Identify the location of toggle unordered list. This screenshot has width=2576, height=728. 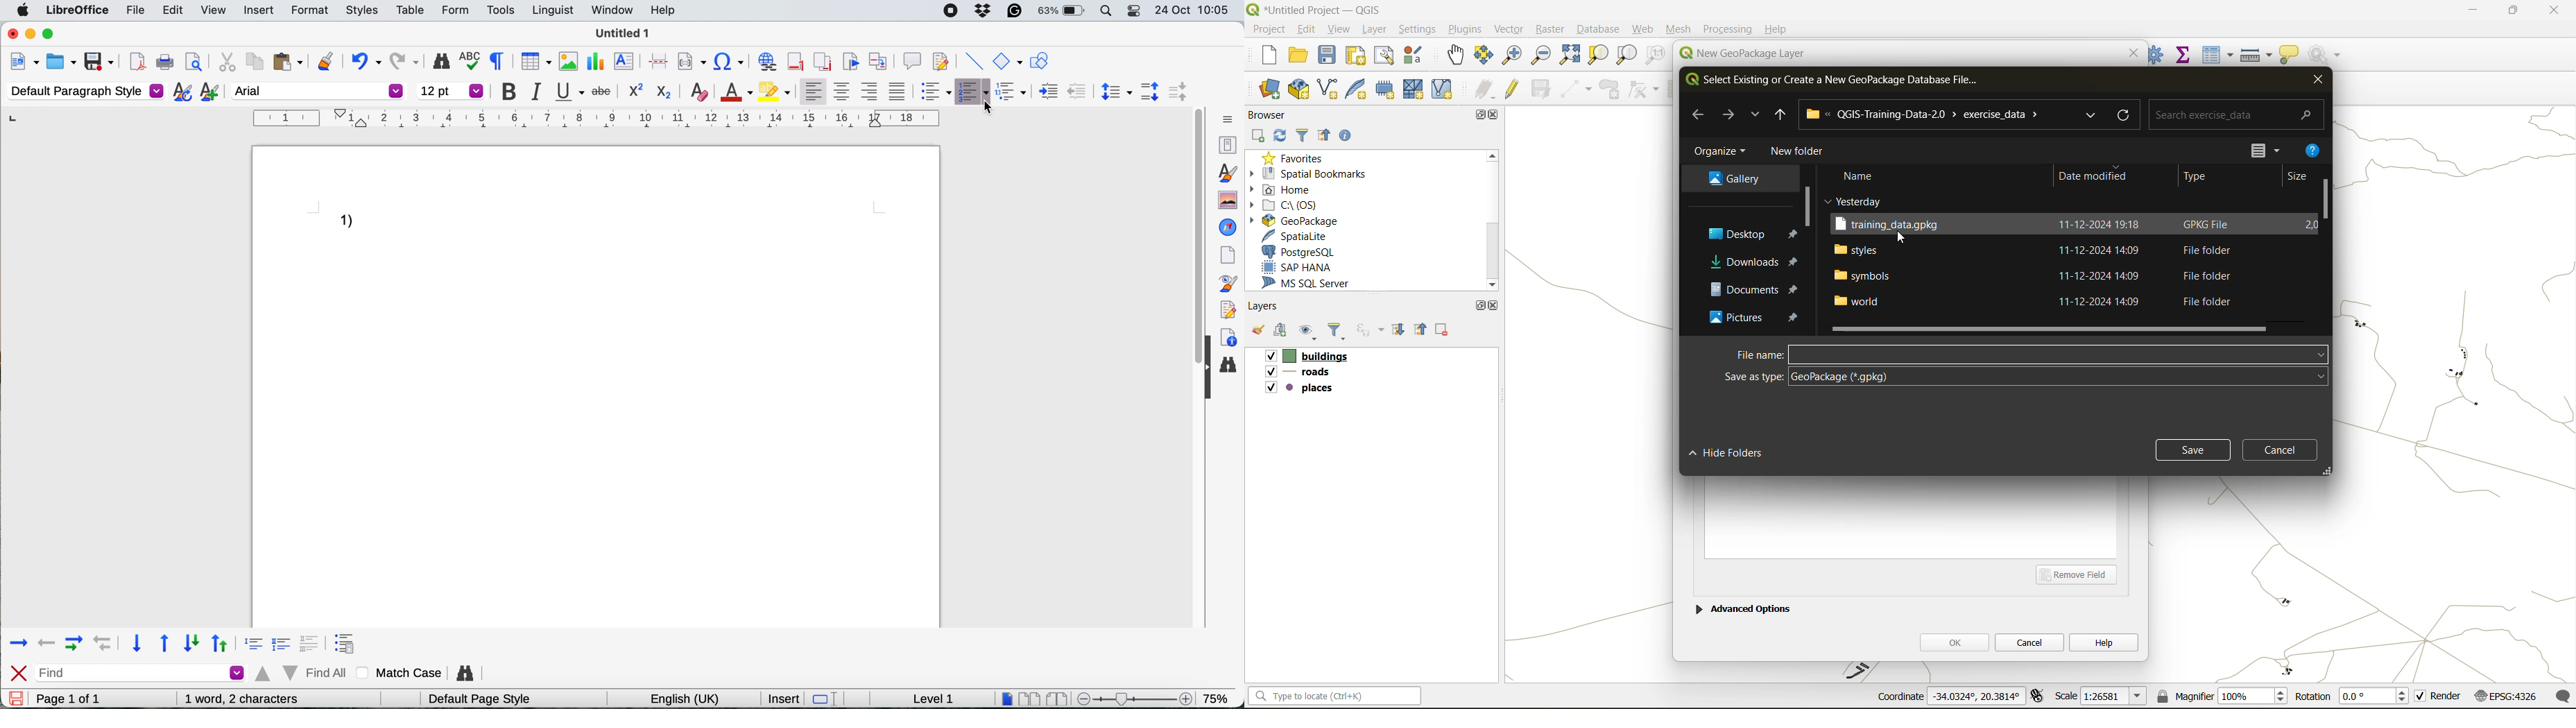
(937, 94).